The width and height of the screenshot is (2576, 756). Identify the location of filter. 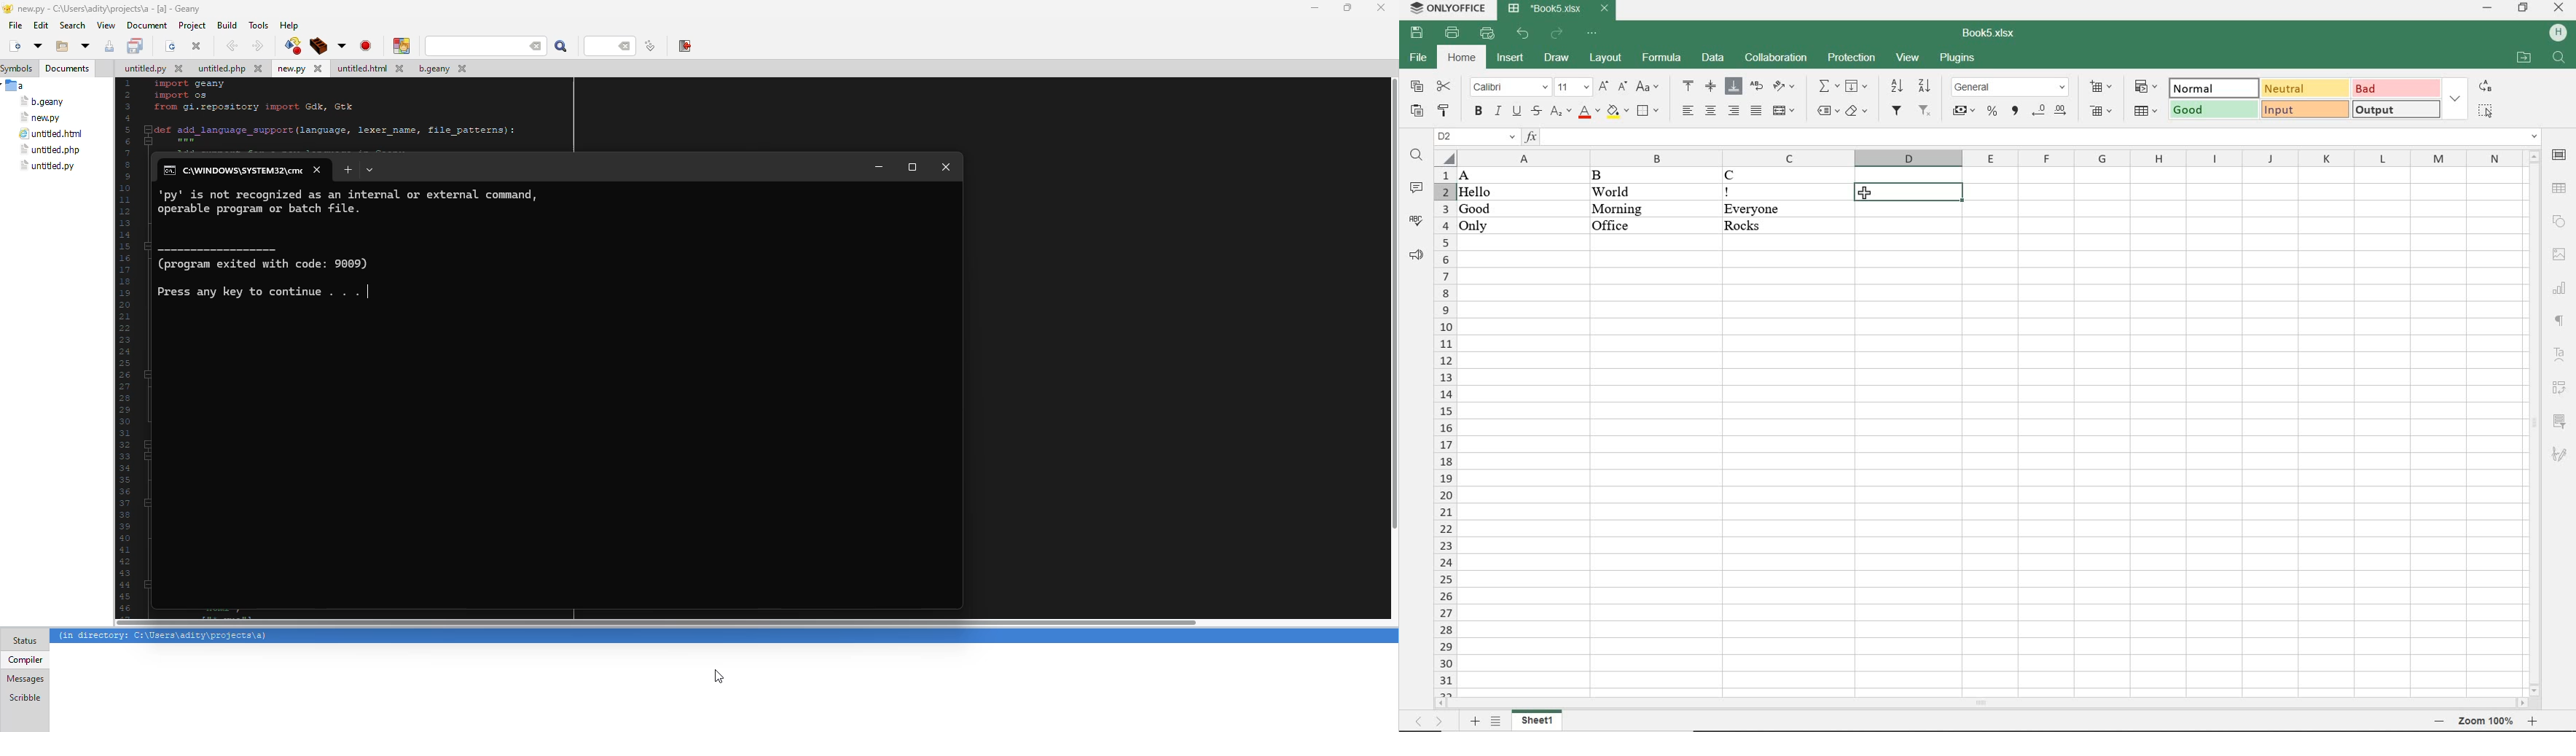
(1897, 112).